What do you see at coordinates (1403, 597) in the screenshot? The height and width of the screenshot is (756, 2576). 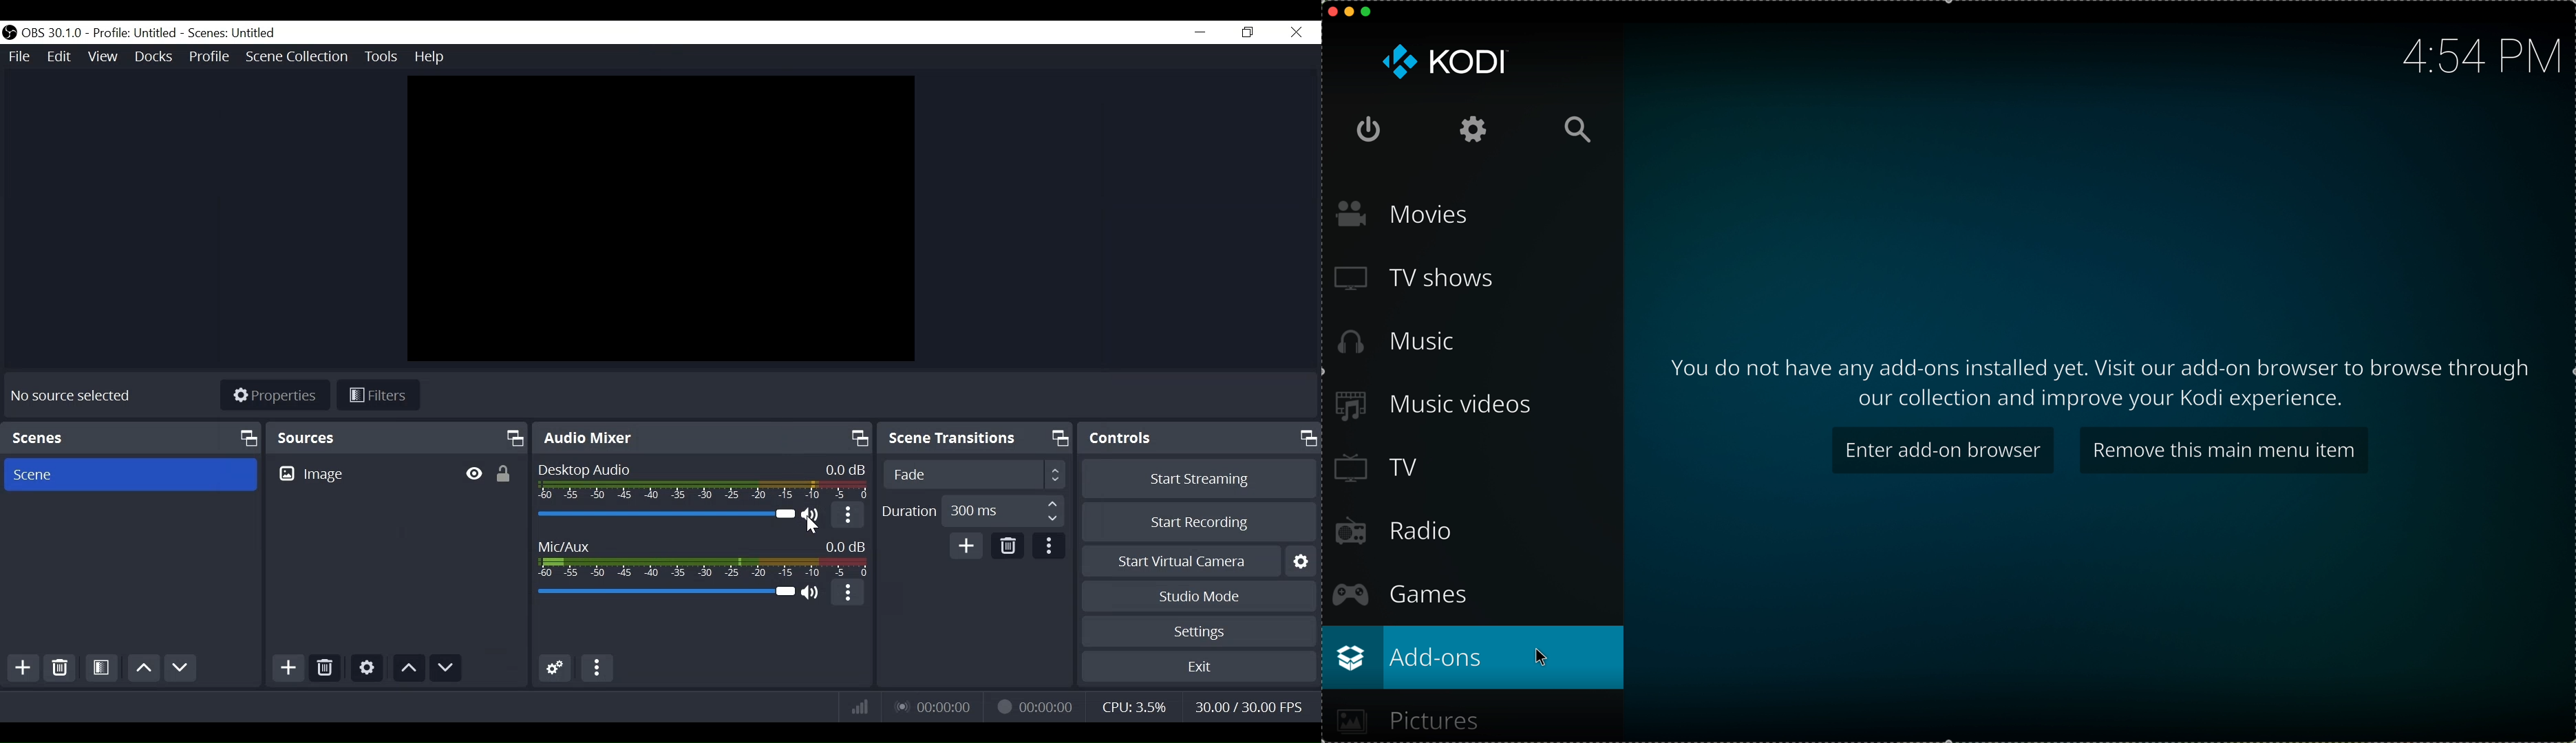 I see `games` at bounding box center [1403, 597].